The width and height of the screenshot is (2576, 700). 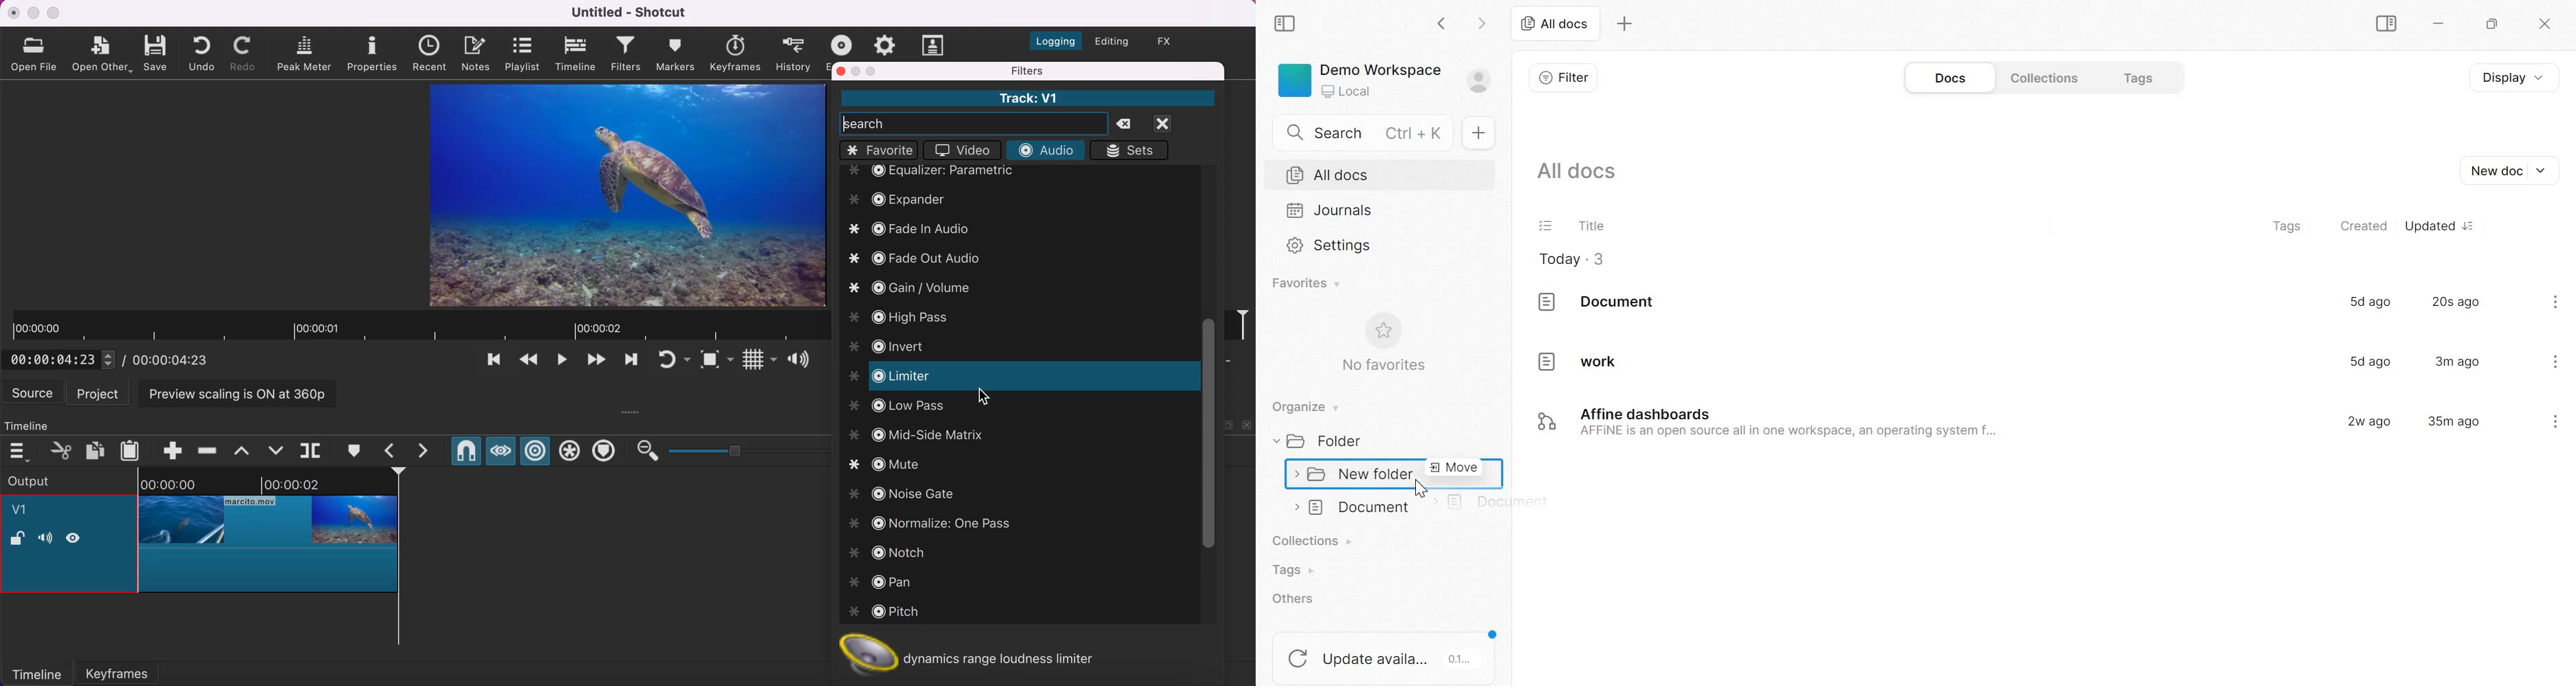 I want to click on Untitled - Shotcut, so click(x=631, y=12).